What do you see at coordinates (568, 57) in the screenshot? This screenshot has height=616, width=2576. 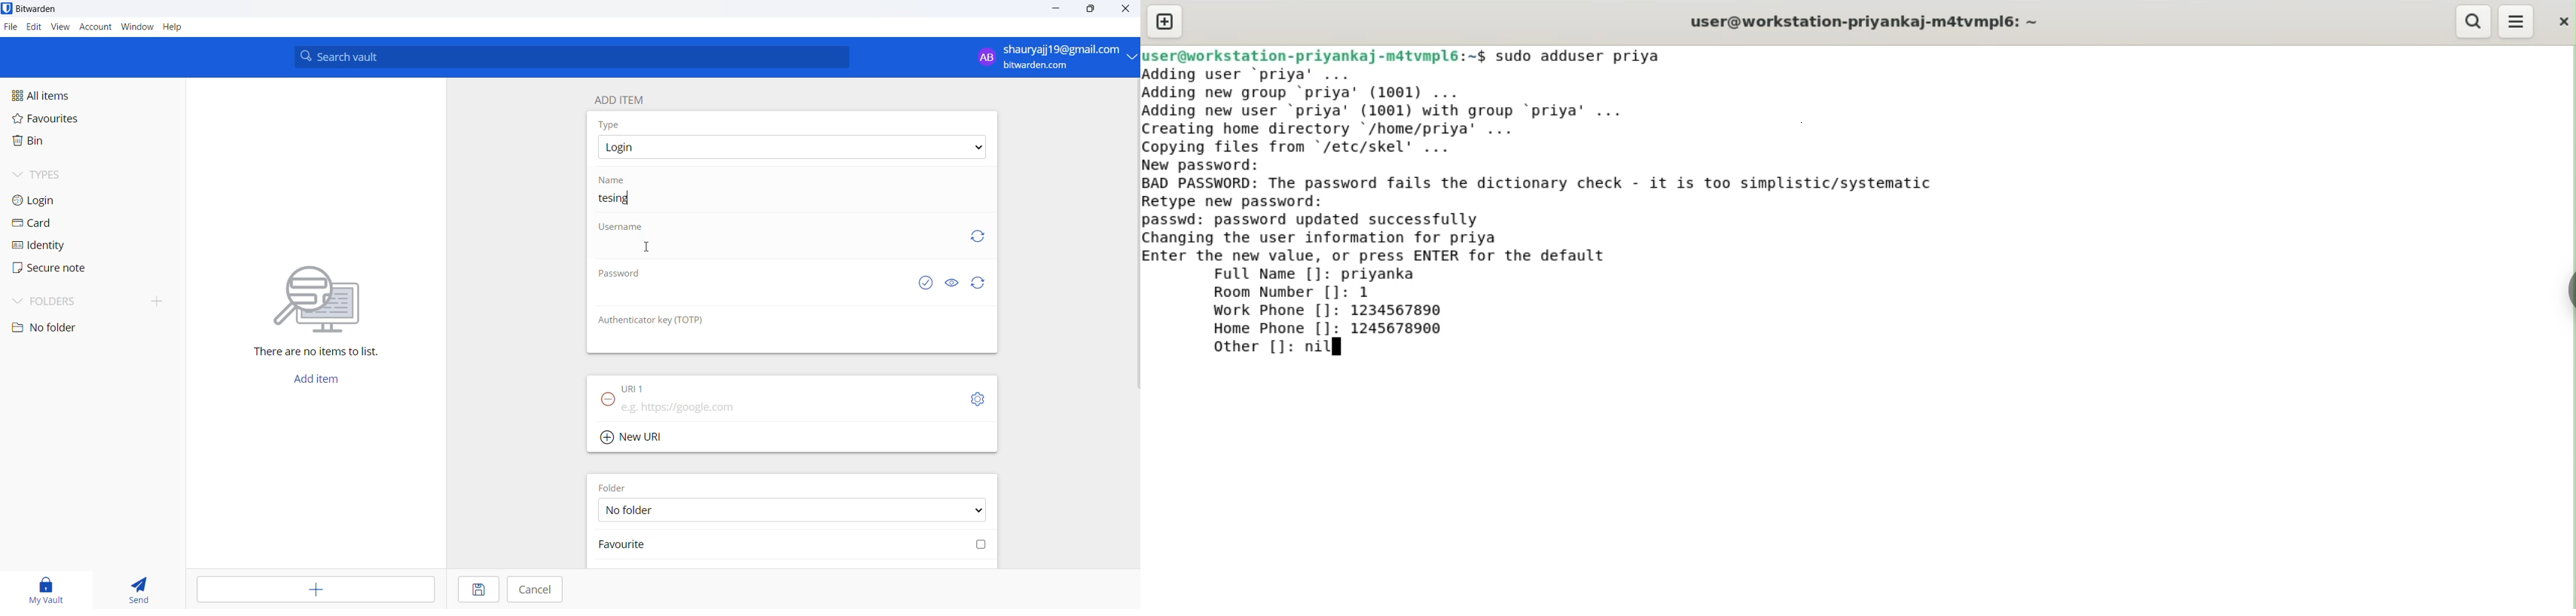 I see `Search vault input box` at bounding box center [568, 57].